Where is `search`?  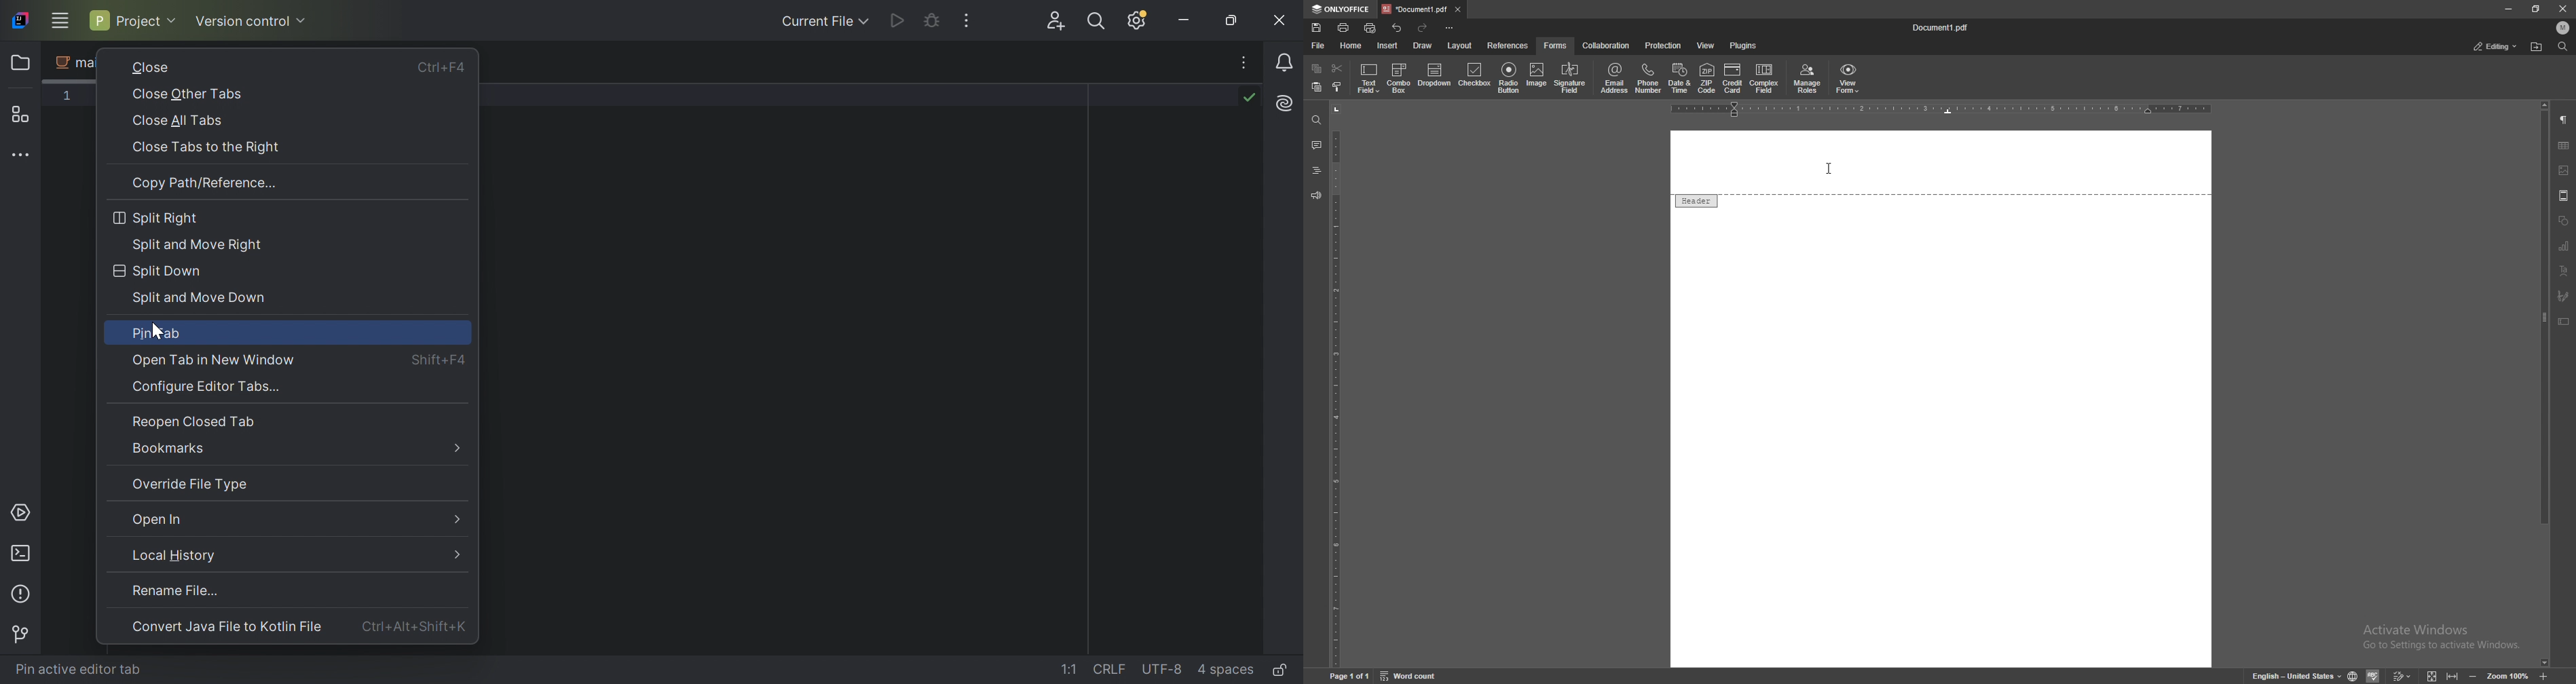 search is located at coordinates (1315, 120).